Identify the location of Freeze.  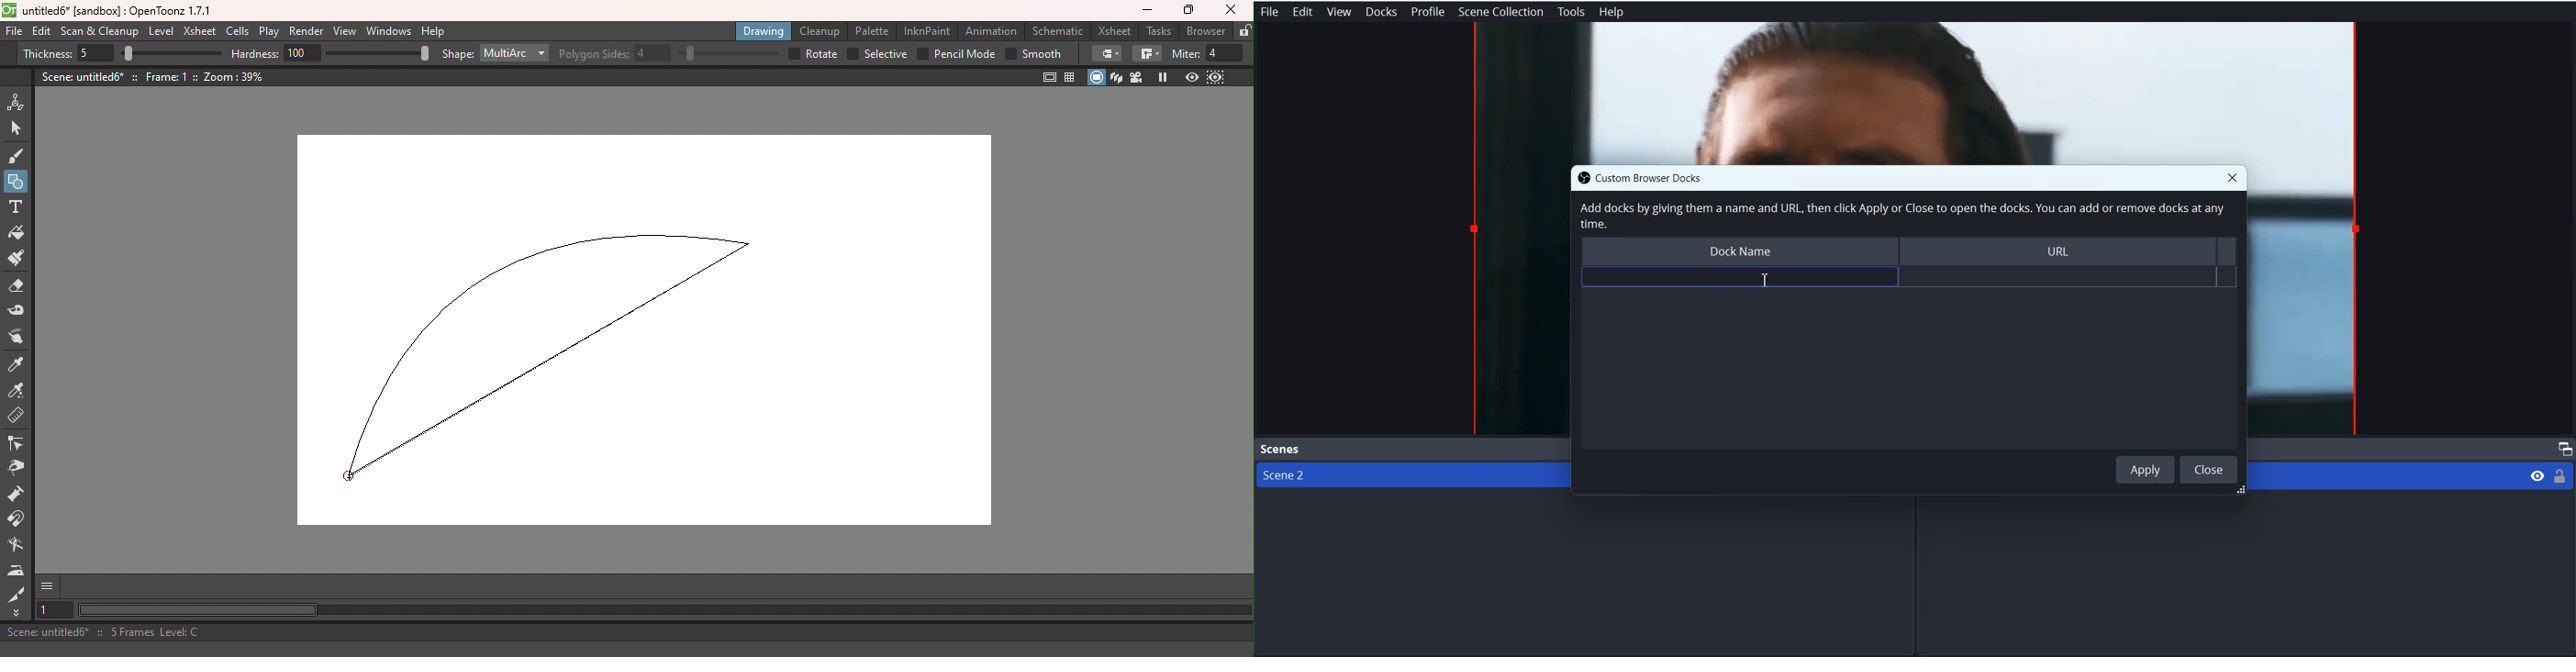
(1165, 77).